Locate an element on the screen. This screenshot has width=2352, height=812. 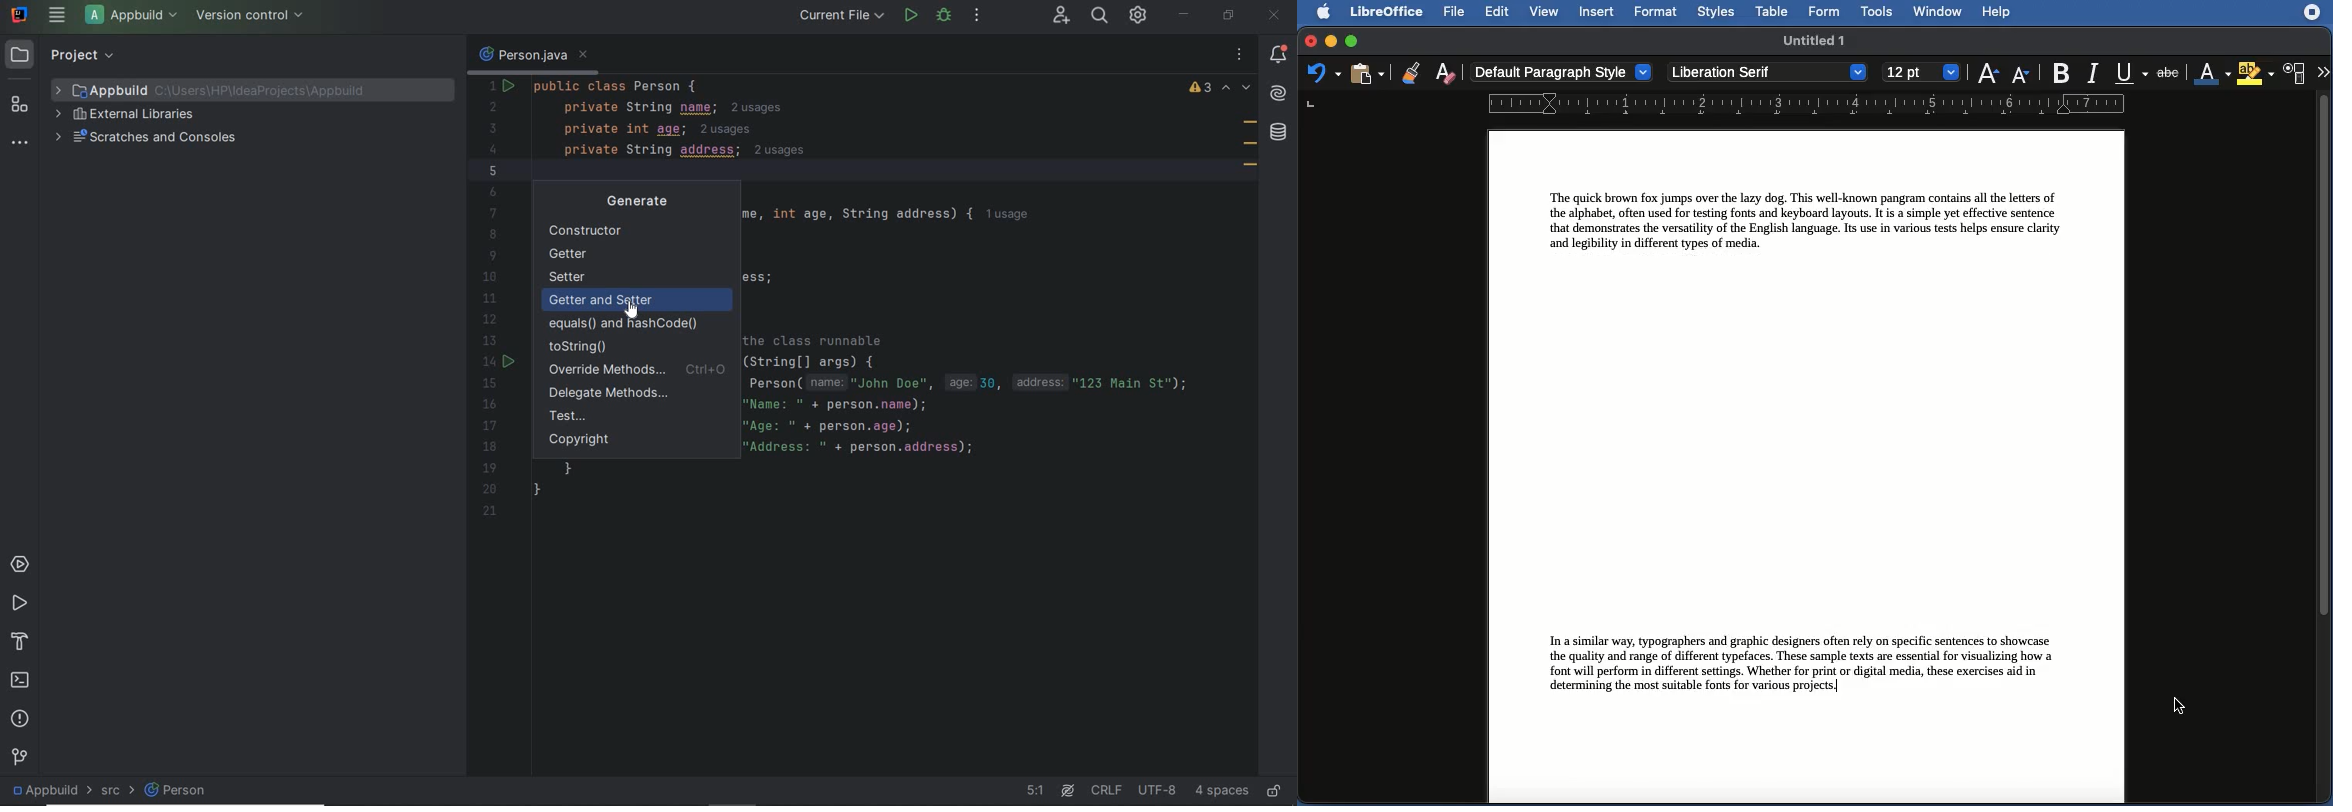
 is located at coordinates (1331, 42).